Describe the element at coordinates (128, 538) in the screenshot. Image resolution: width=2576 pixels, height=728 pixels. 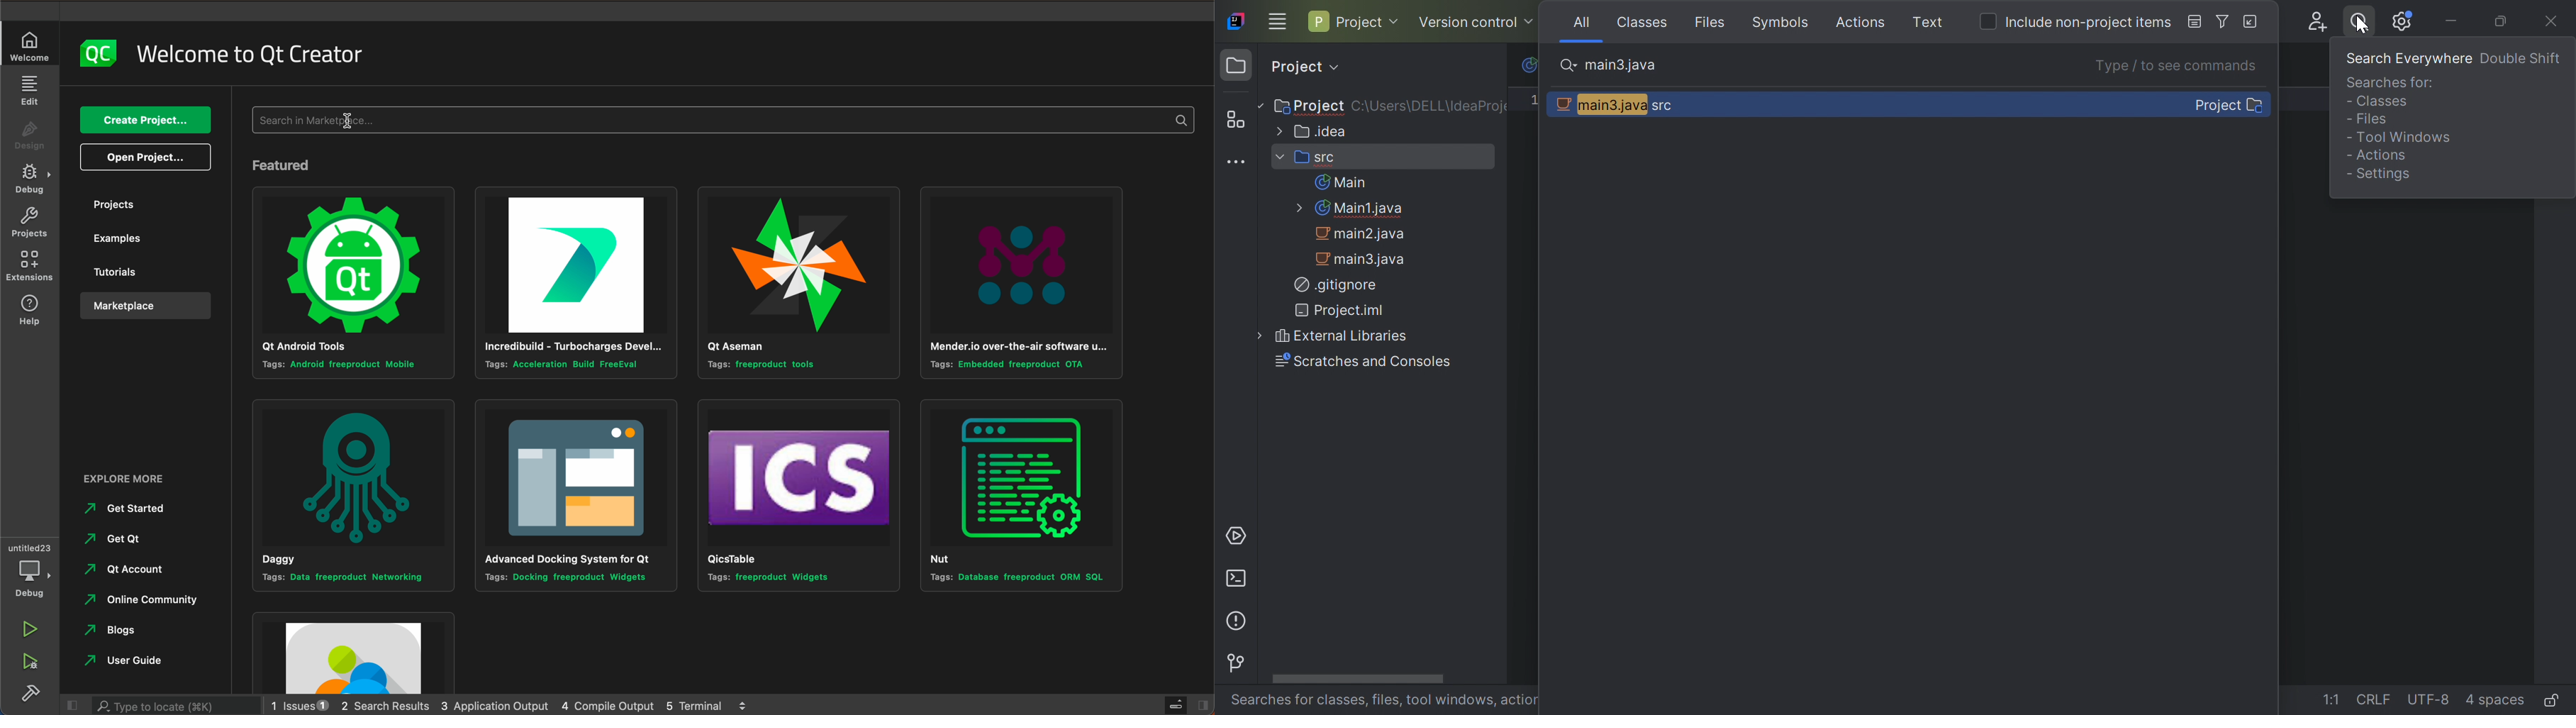
I see `` at that location.